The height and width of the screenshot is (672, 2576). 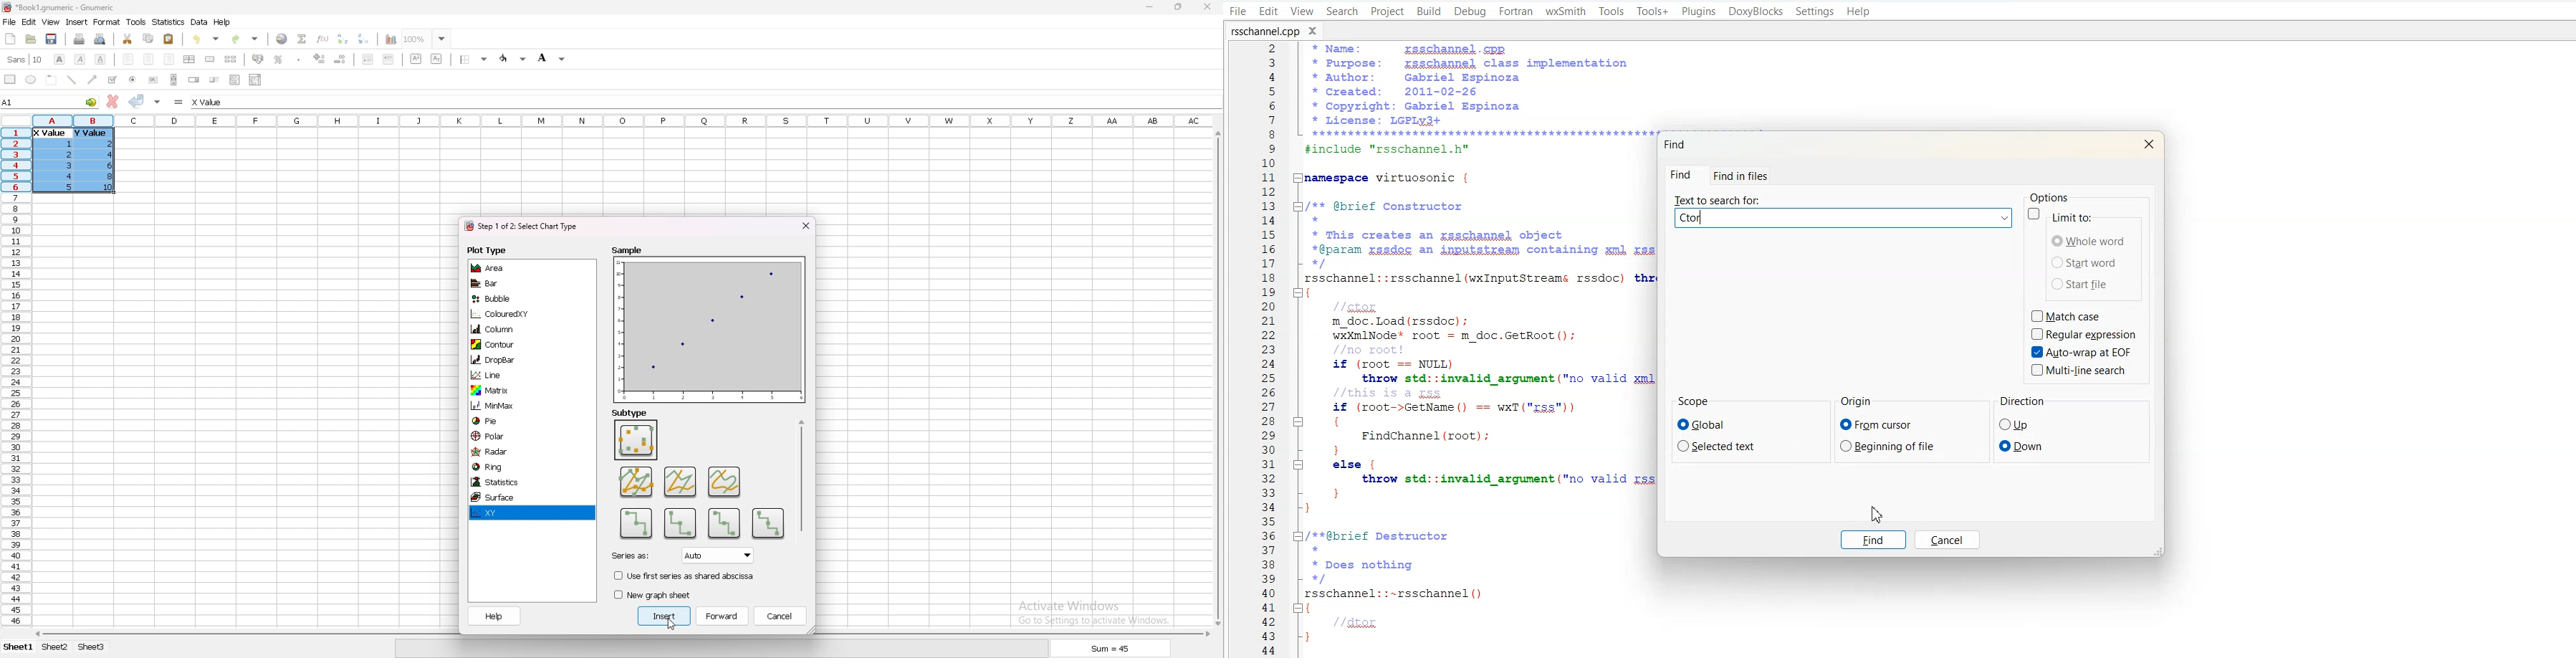 I want to click on subtype, so click(x=637, y=481).